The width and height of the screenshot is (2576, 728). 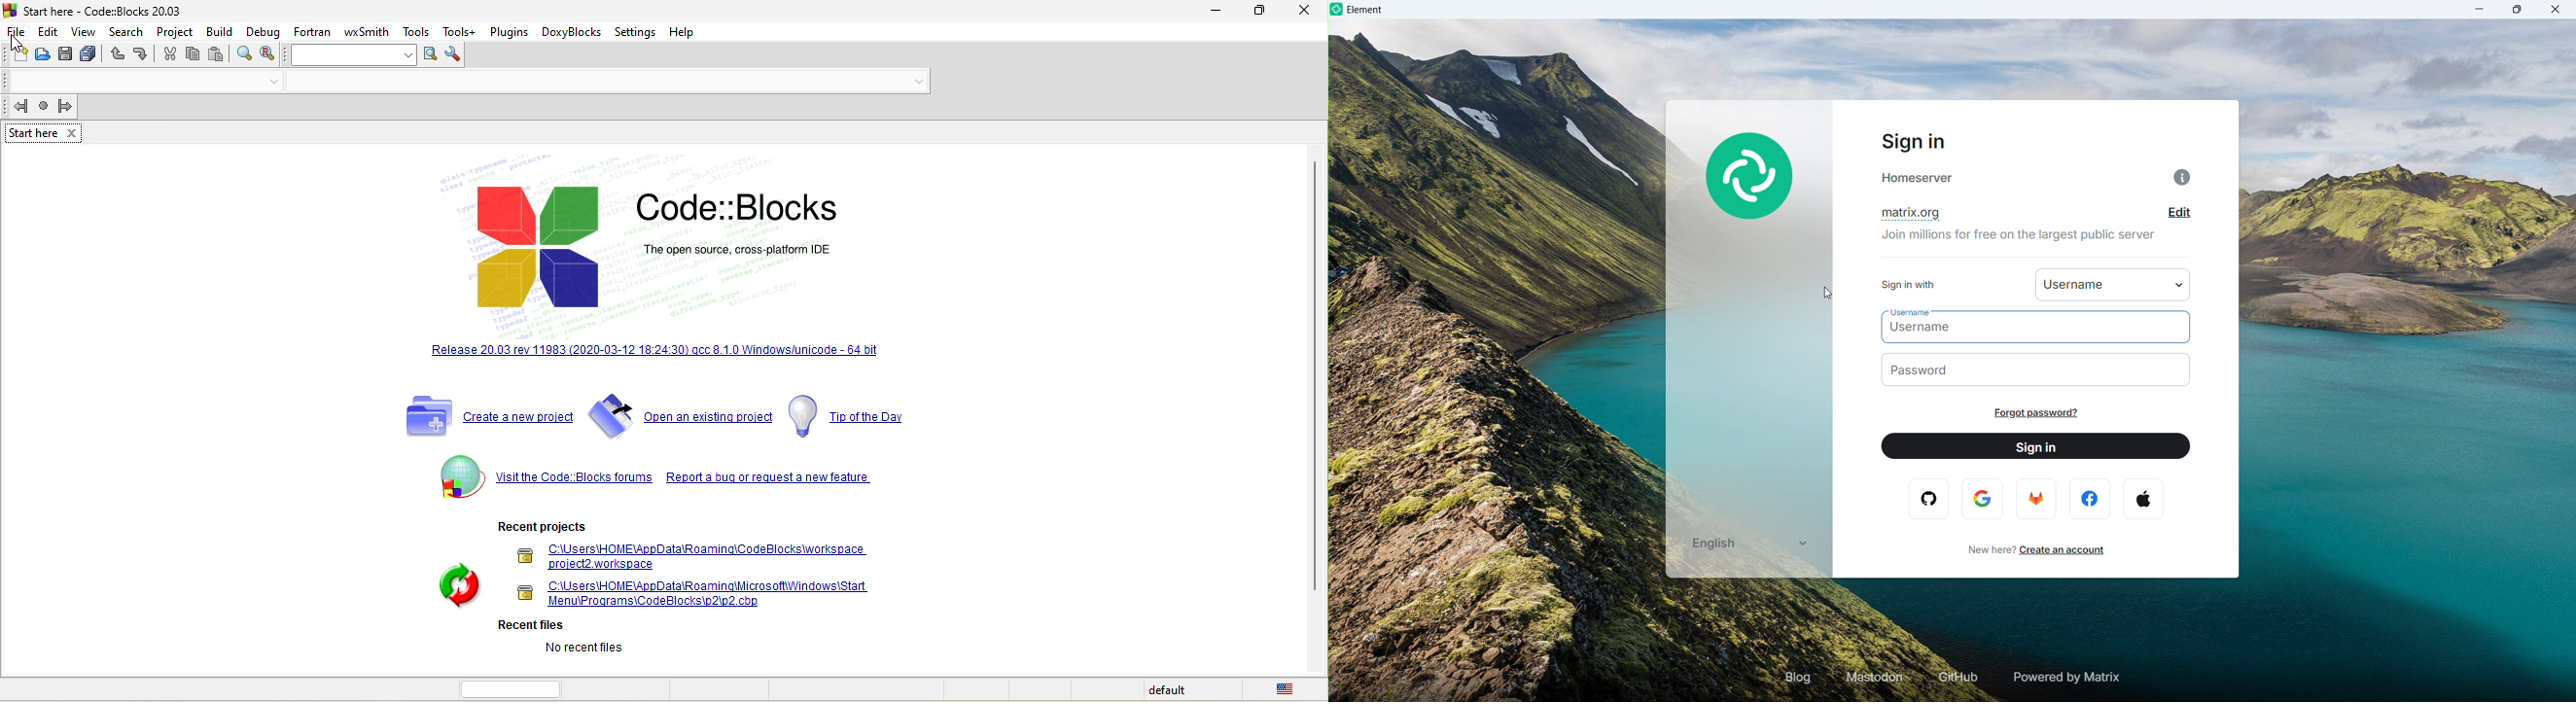 What do you see at coordinates (369, 29) in the screenshot?
I see `wxsmith` at bounding box center [369, 29].